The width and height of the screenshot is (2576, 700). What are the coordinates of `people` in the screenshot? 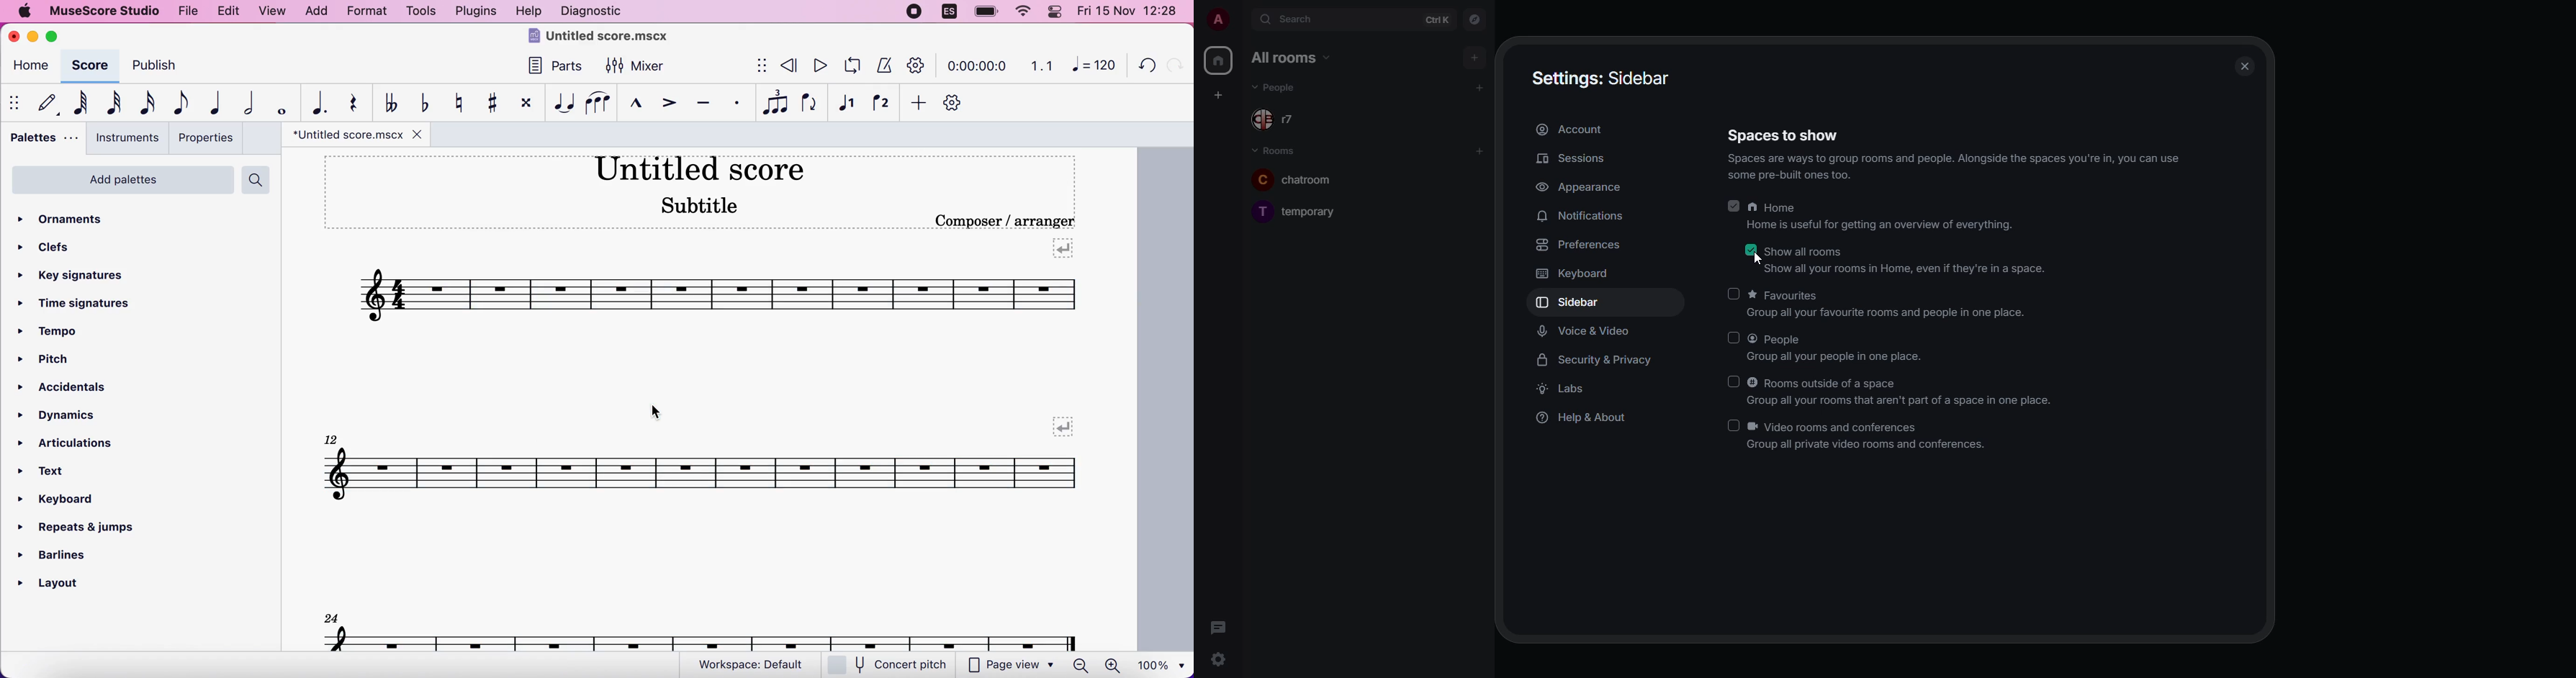 It's located at (1838, 348).